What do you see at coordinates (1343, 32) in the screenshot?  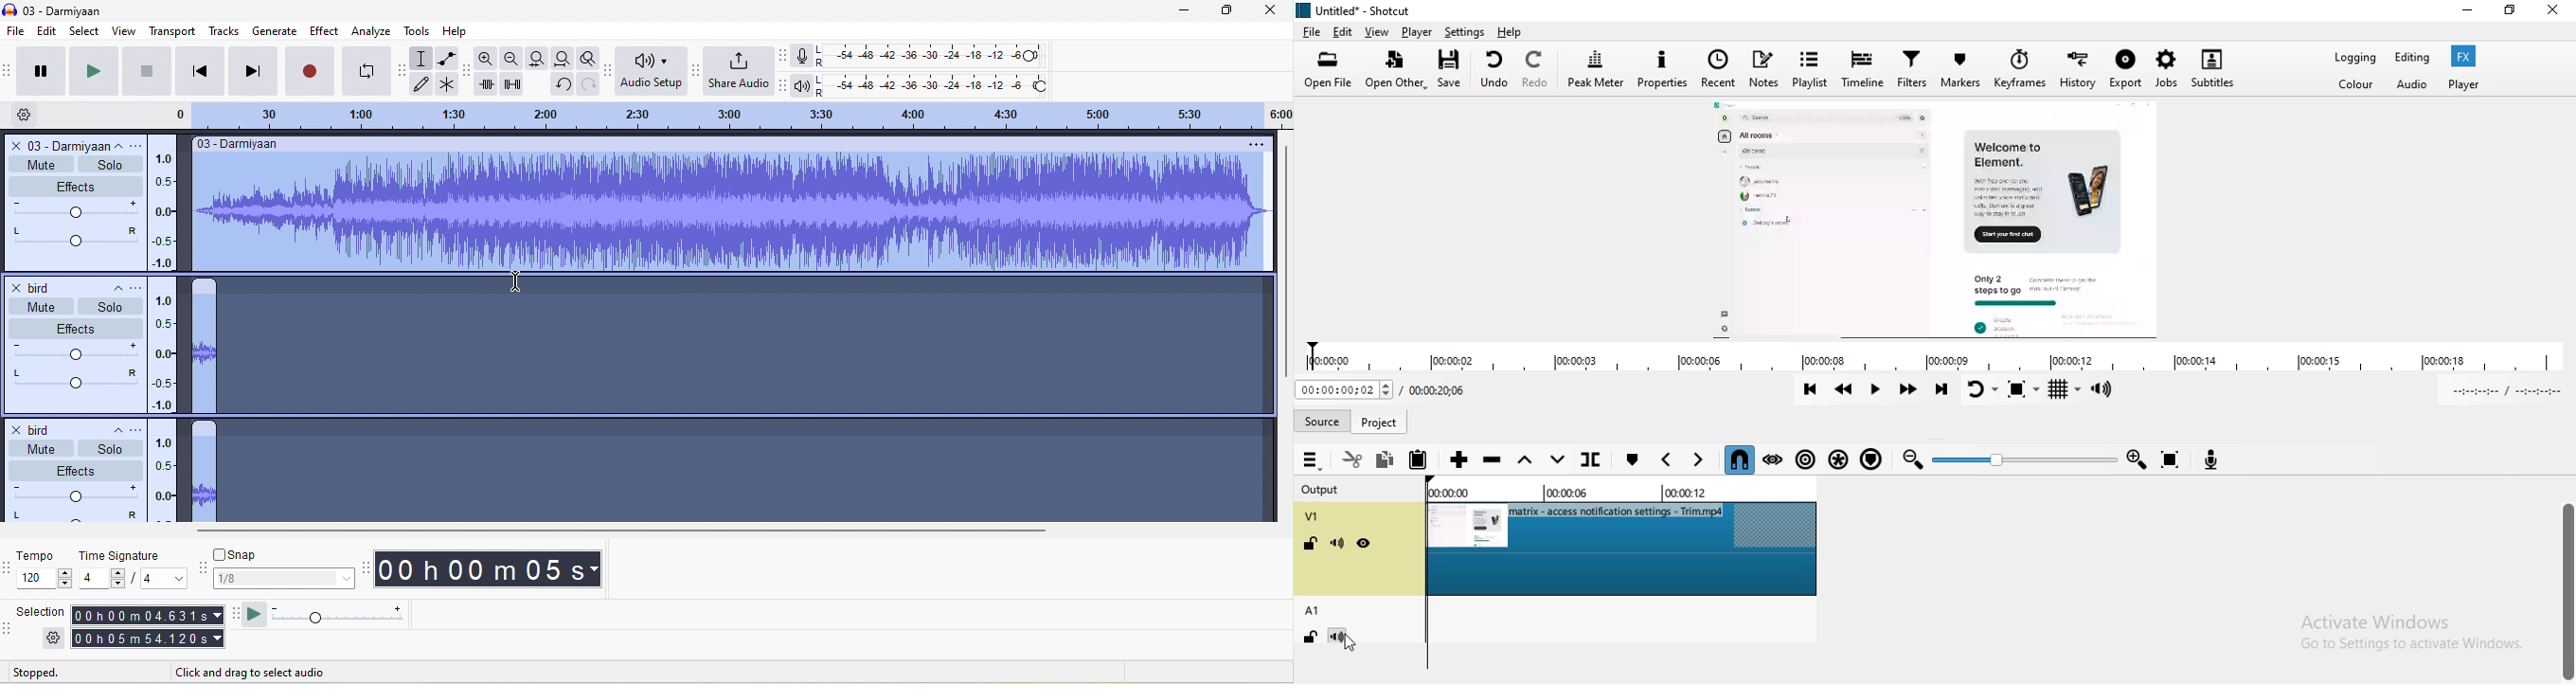 I see `Edit` at bounding box center [1343, 32].